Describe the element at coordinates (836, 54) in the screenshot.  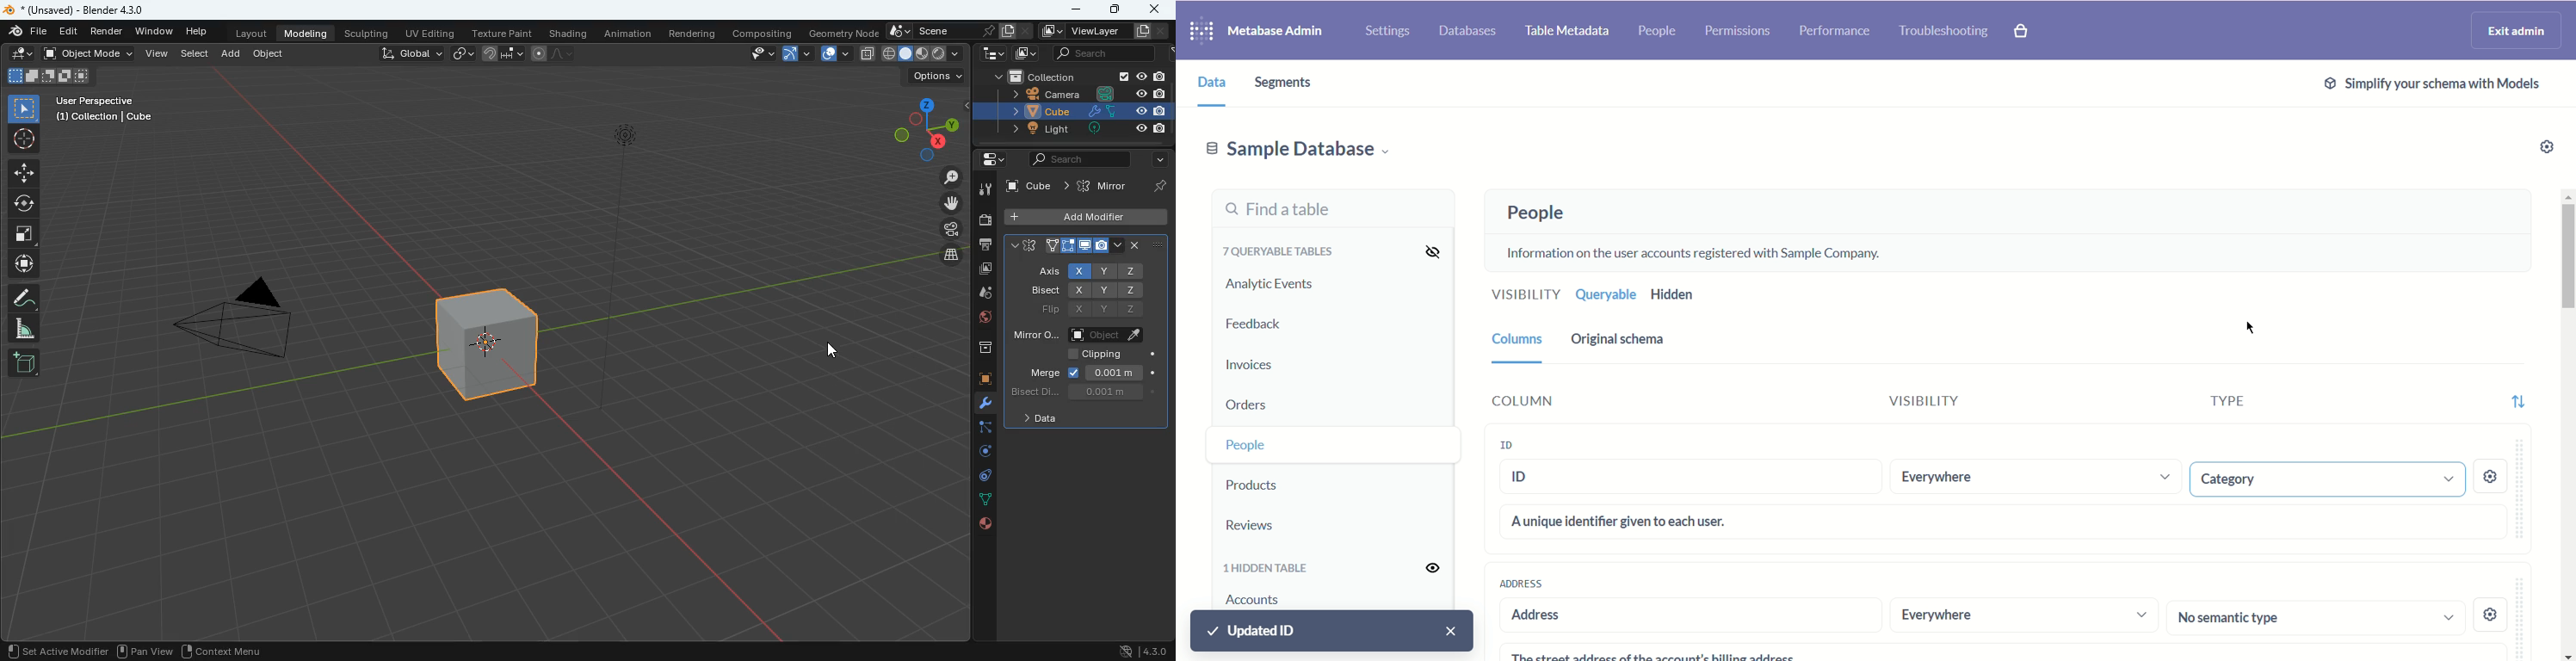
I see `overlap` at that location.